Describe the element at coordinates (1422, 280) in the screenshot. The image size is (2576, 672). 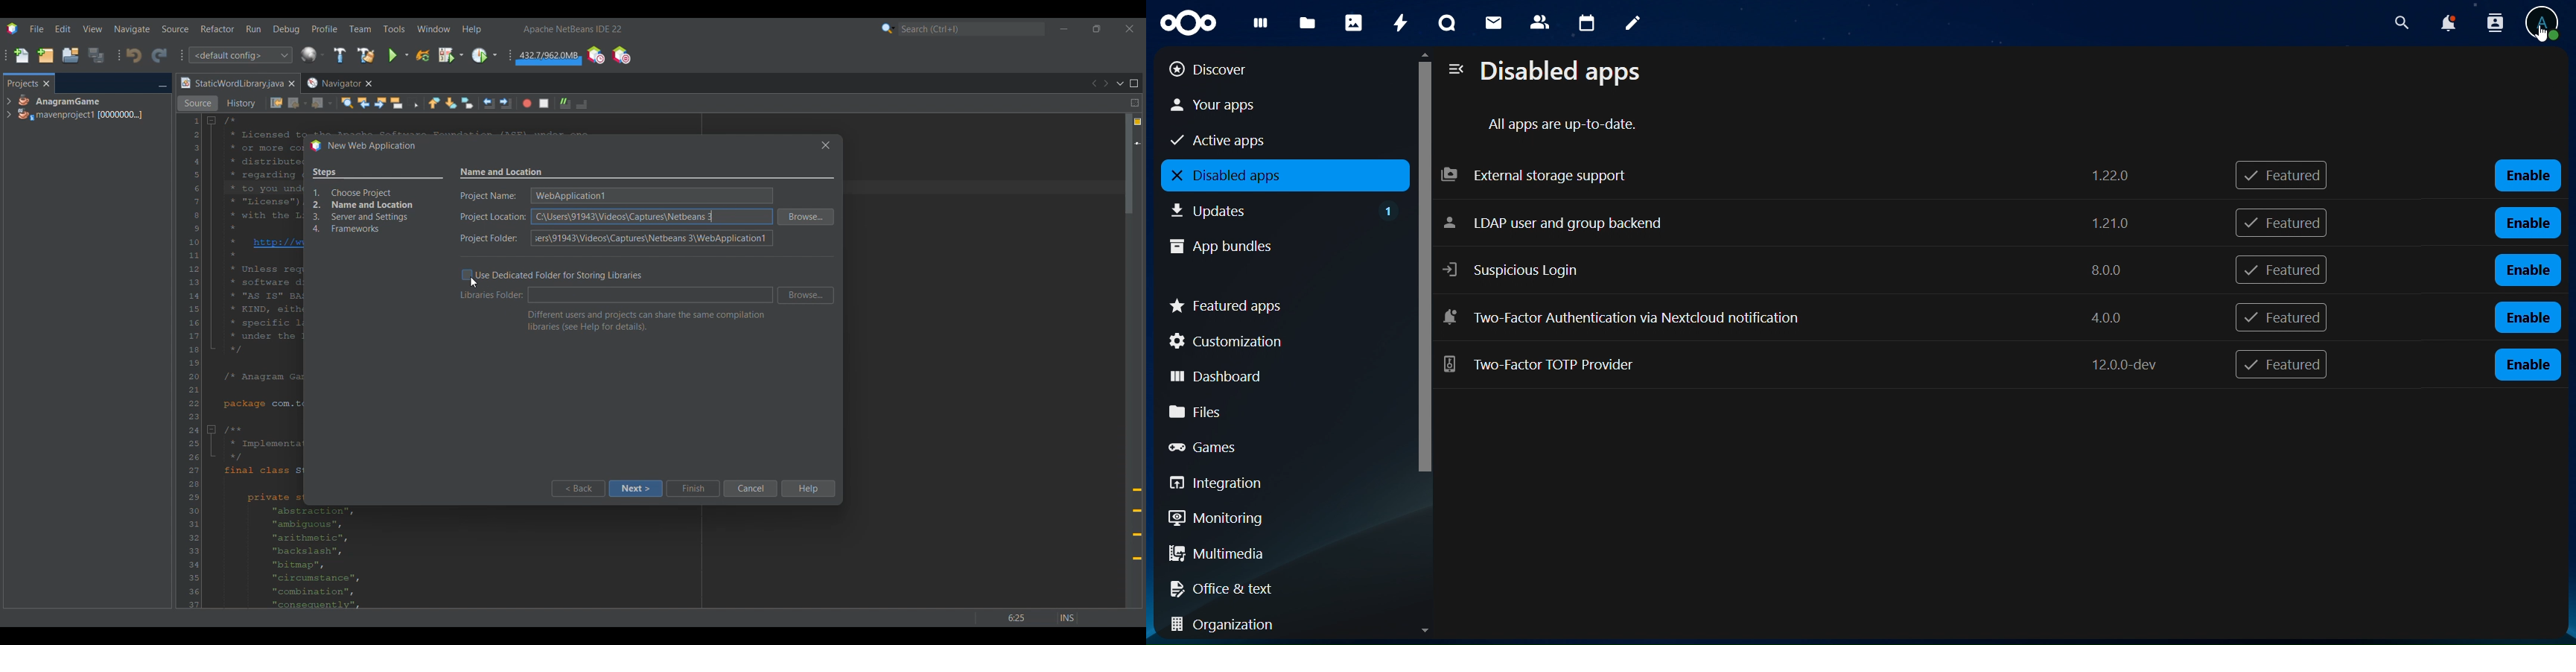
I see `scrollbar` at that location.